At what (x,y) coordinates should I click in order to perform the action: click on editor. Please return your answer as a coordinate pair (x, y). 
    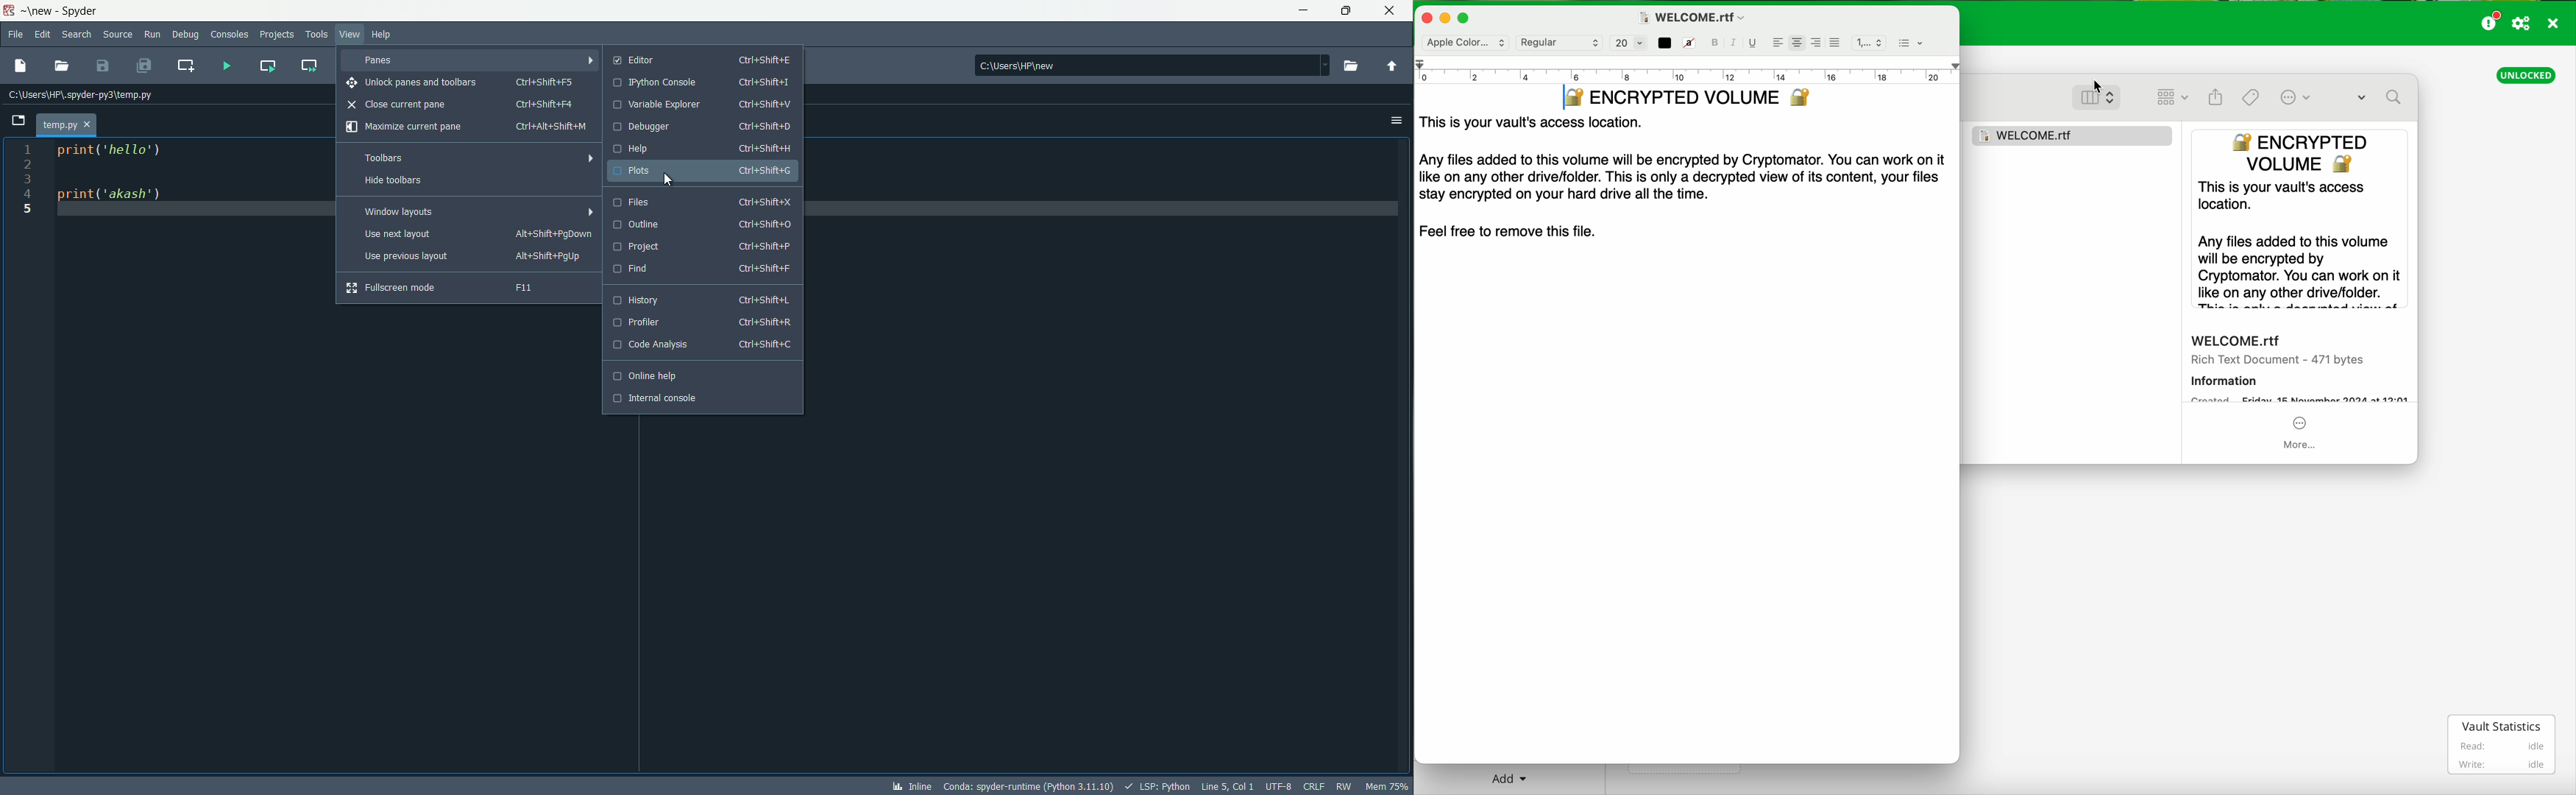
    Looking at the image, I should click on (703, 59).